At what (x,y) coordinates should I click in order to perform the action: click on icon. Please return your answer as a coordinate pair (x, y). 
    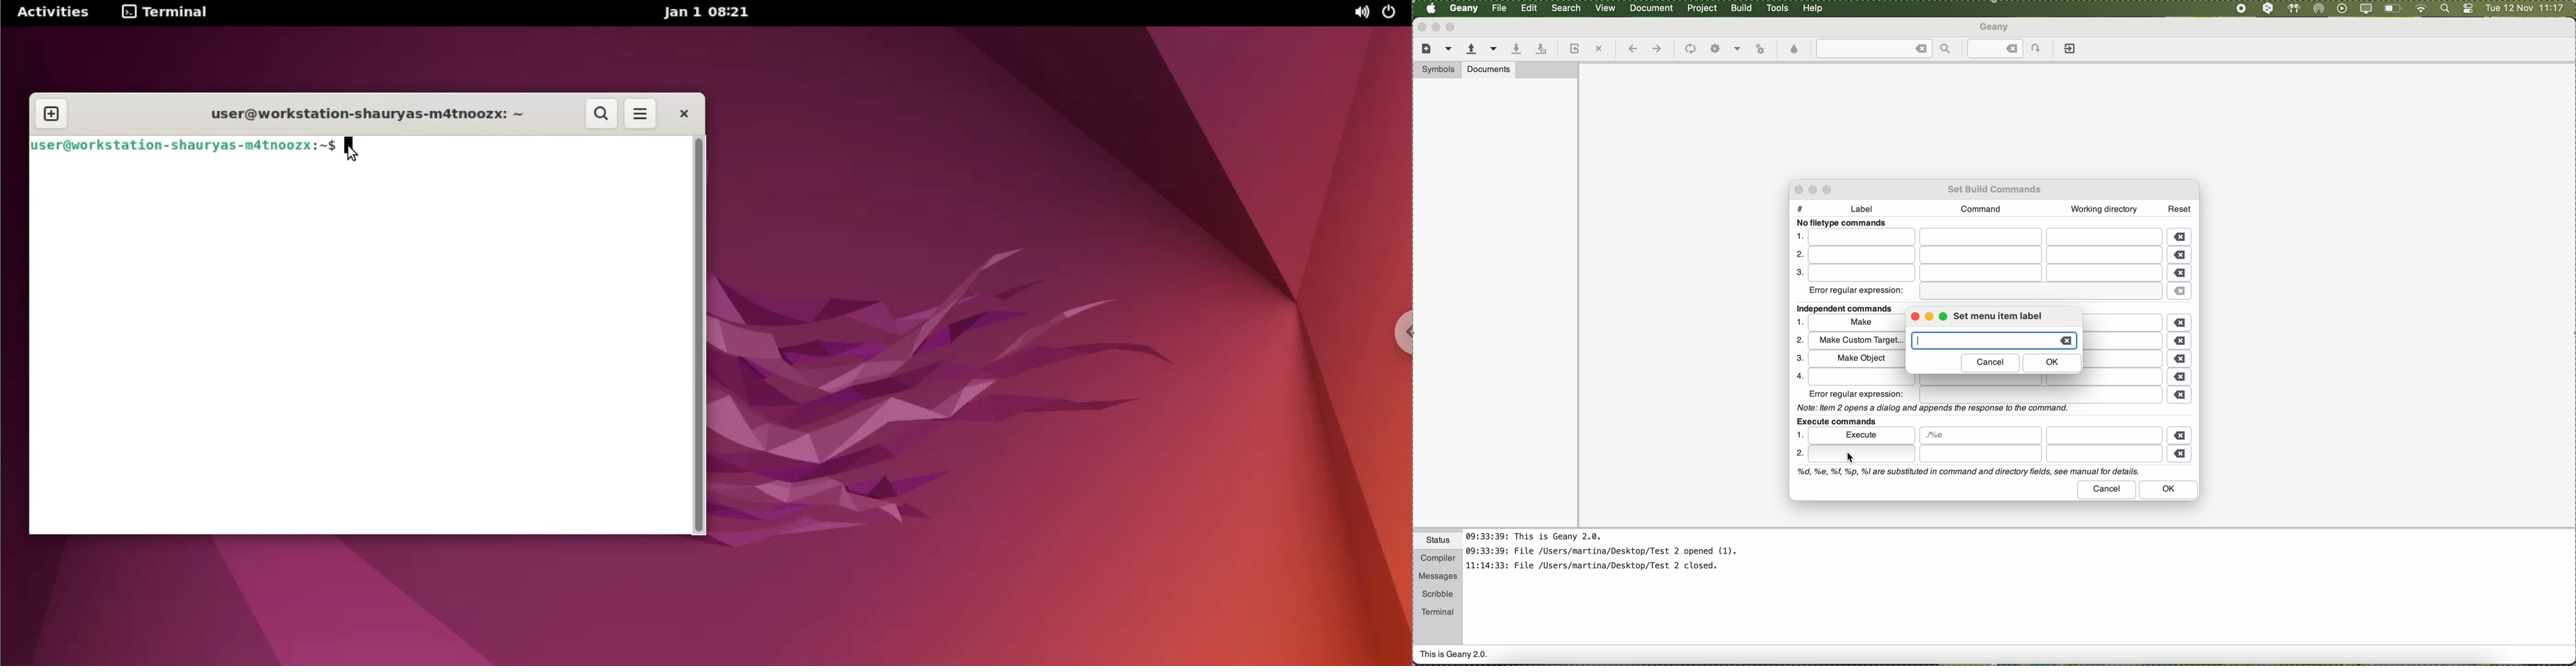
    Looking at the image, I should click on (1689, 50).